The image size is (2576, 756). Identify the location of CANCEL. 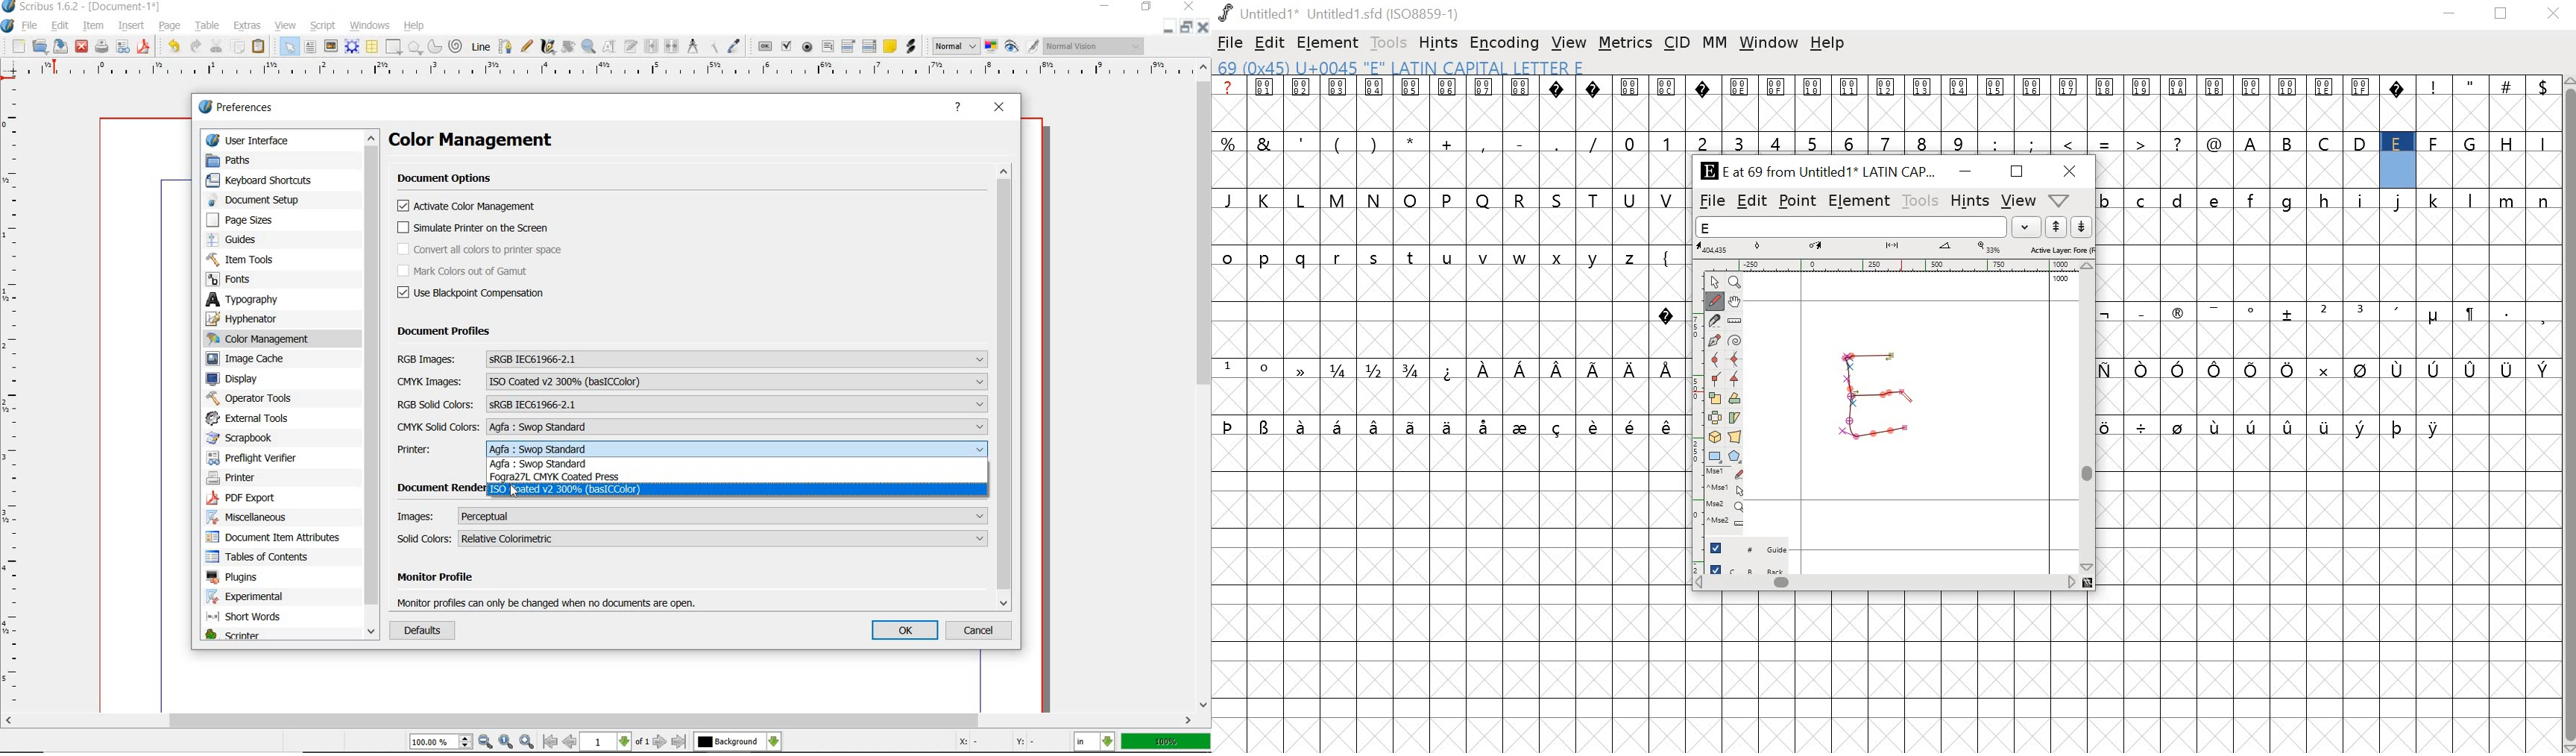
(982, 631).